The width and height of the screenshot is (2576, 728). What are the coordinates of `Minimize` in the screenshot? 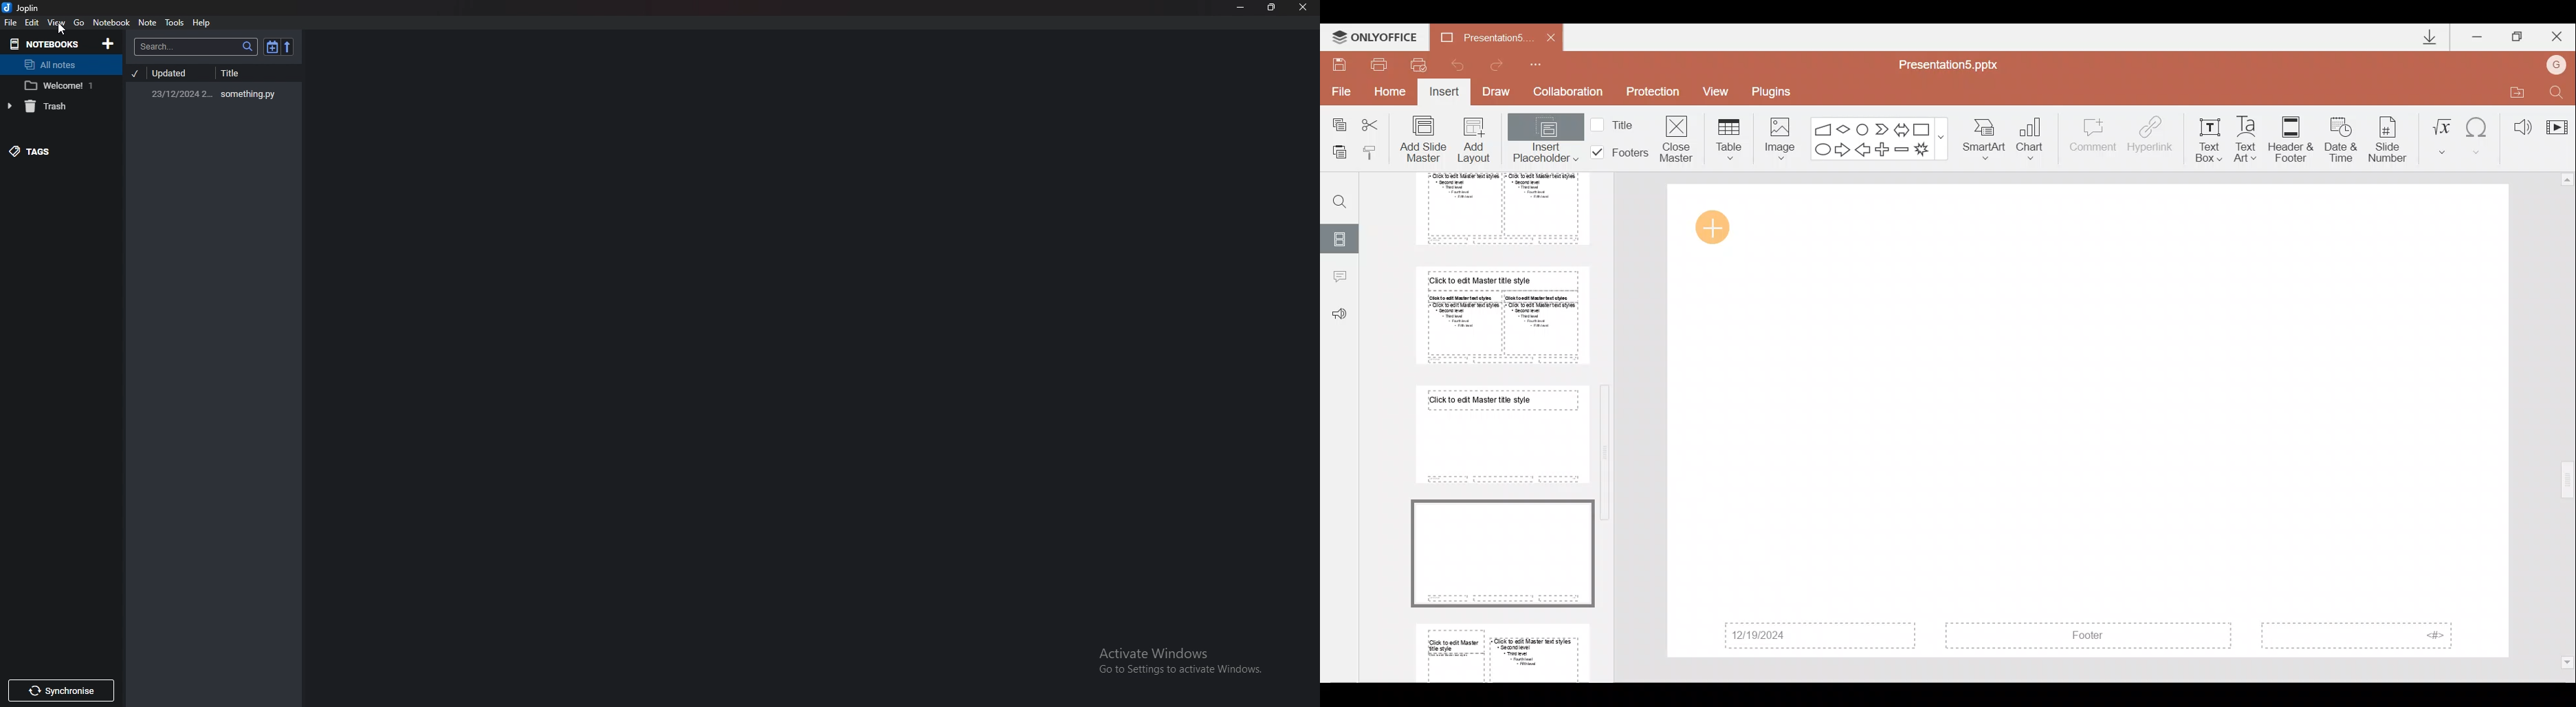 It's located at (2478, 34).